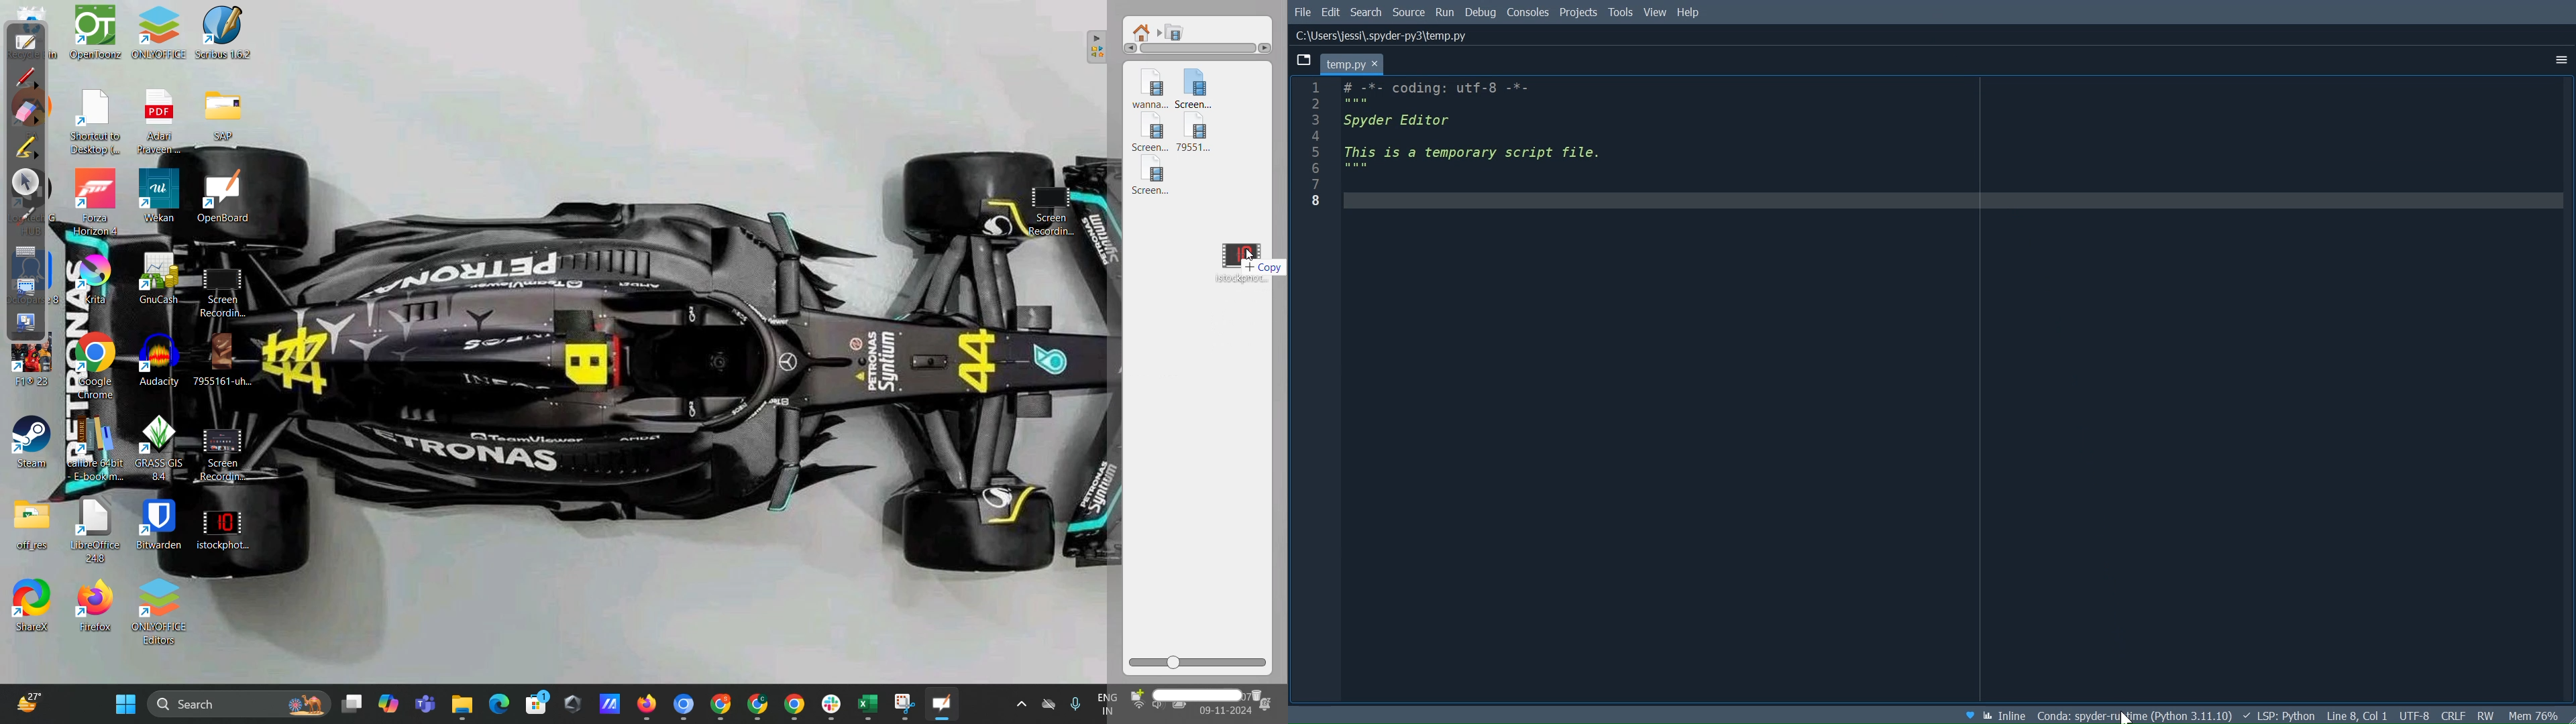 The image size is (2576, 728). I want to click on File, so click(1303, 12).